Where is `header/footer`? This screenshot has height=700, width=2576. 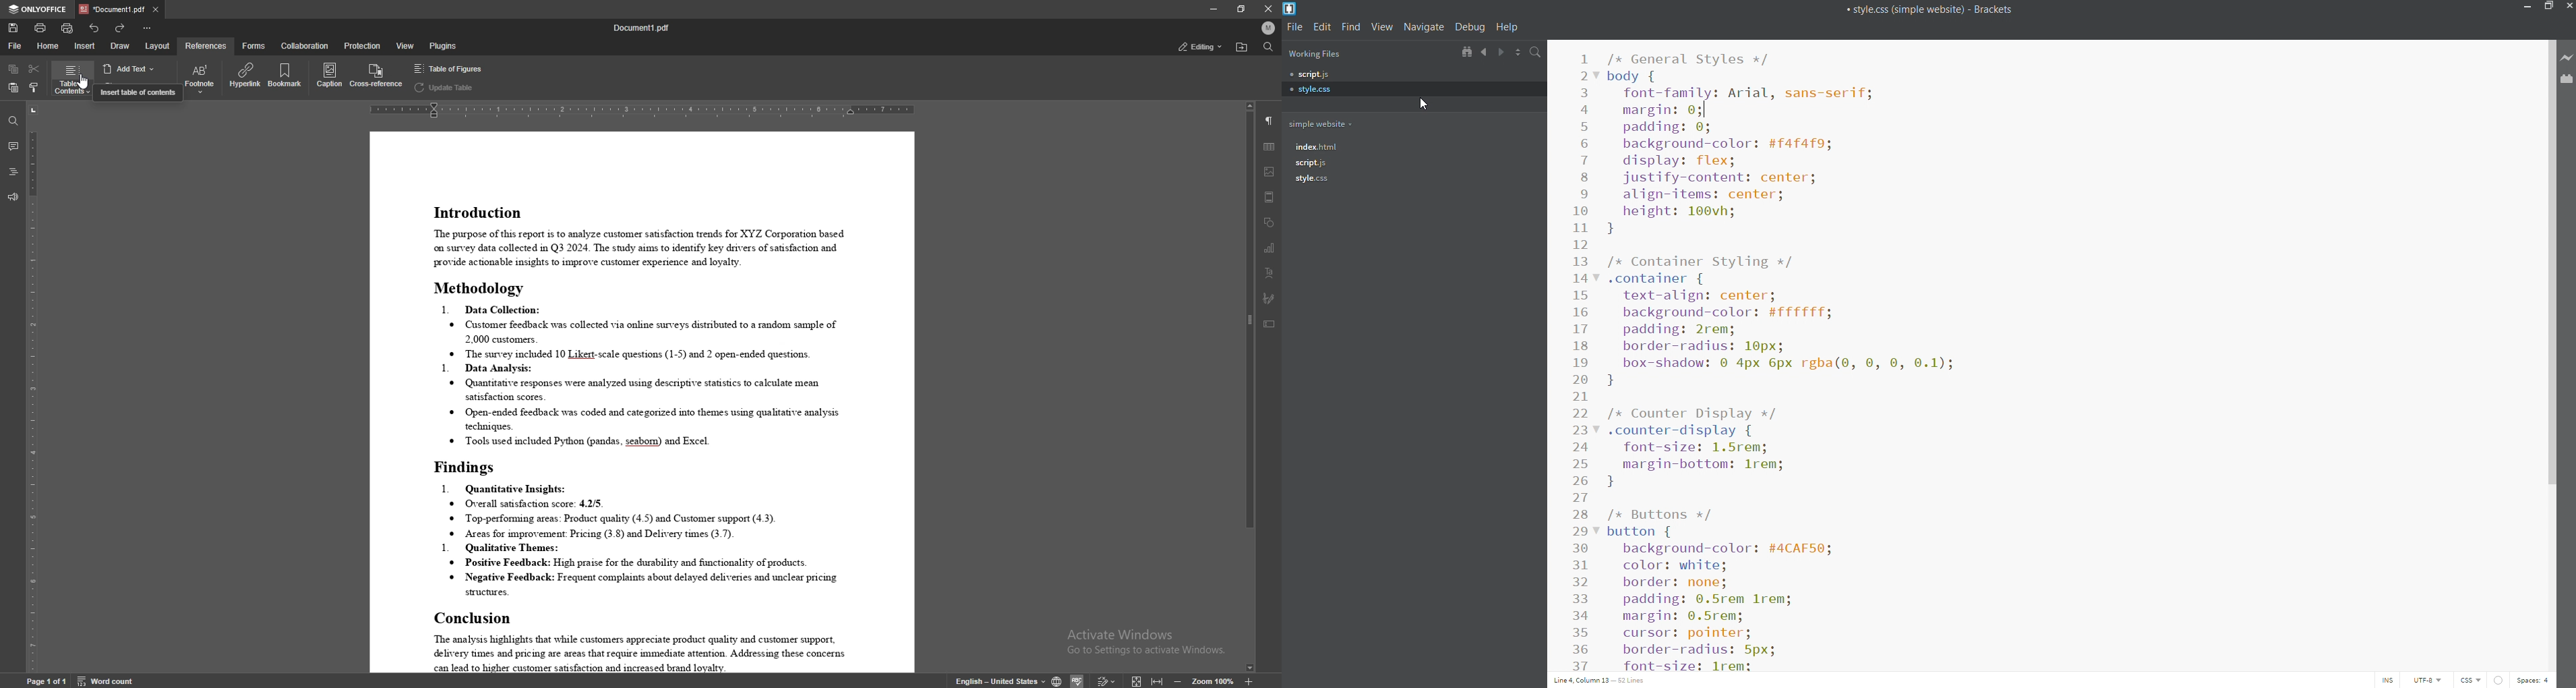 header/footer is located at coordinates (1270, 197).